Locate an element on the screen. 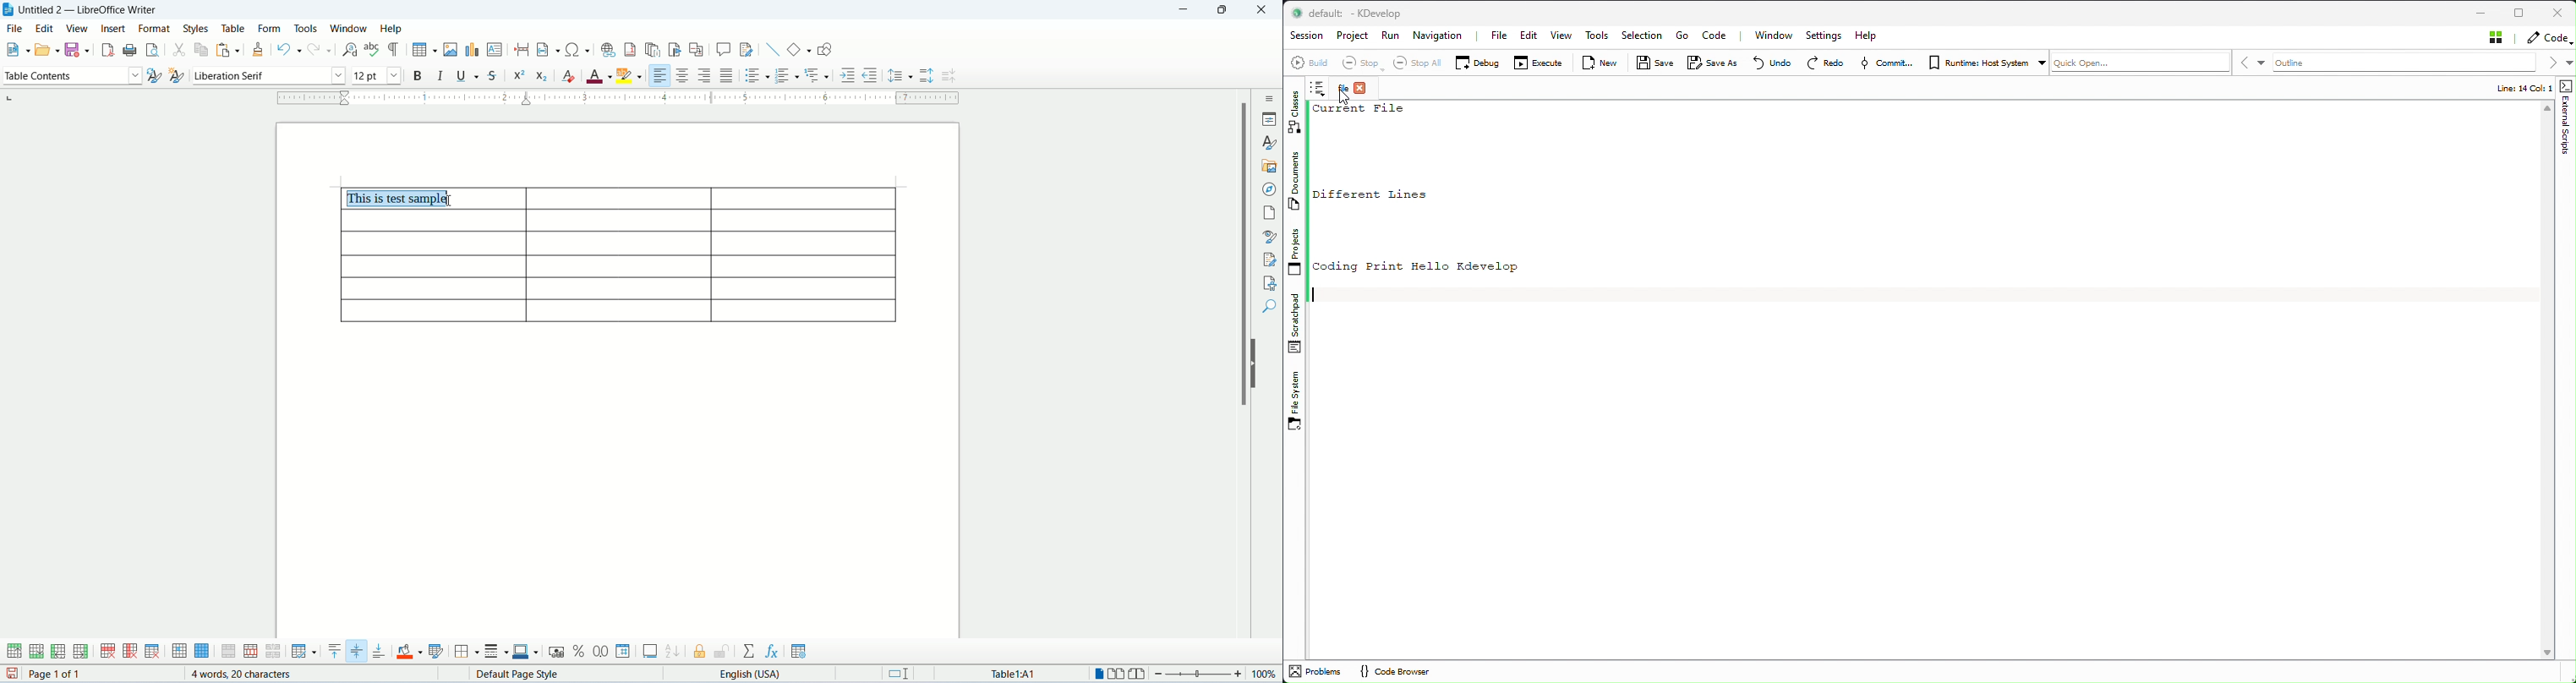  decimal format is located at coordinates (603, 650).